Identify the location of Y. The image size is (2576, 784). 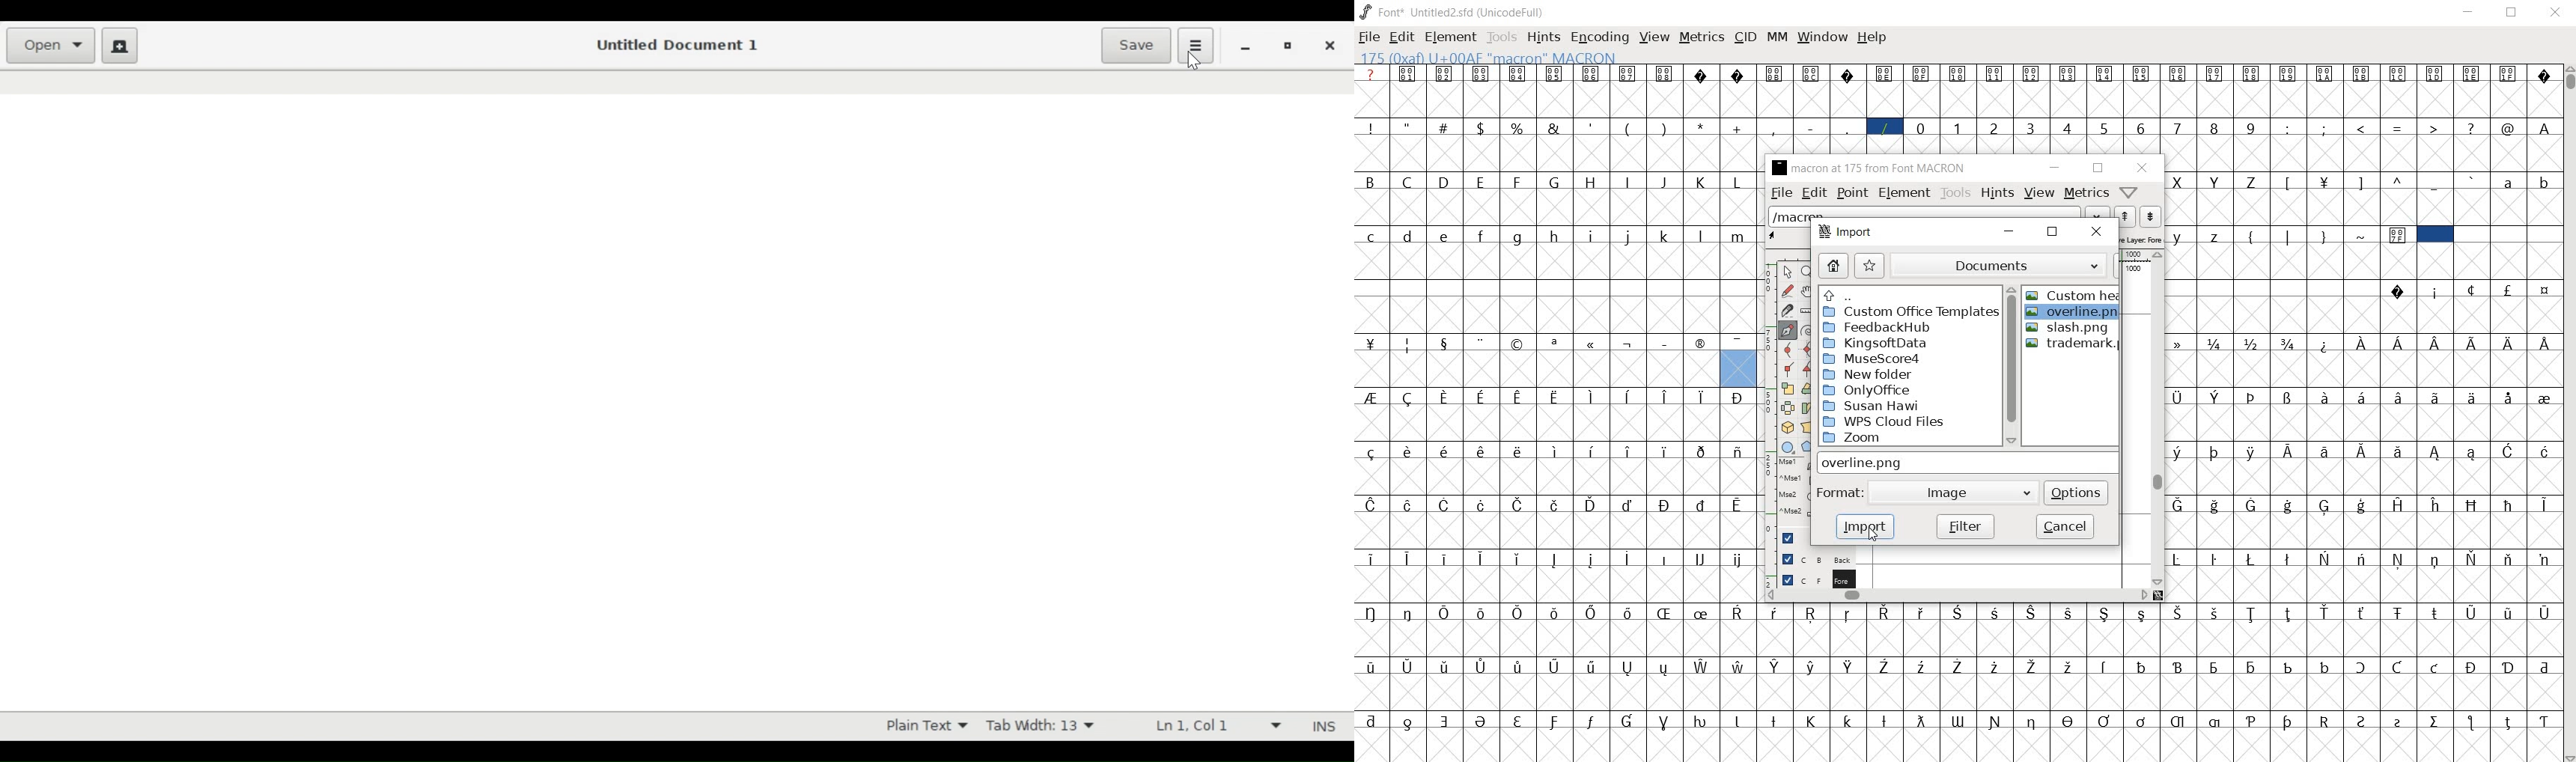
(2215, 180).